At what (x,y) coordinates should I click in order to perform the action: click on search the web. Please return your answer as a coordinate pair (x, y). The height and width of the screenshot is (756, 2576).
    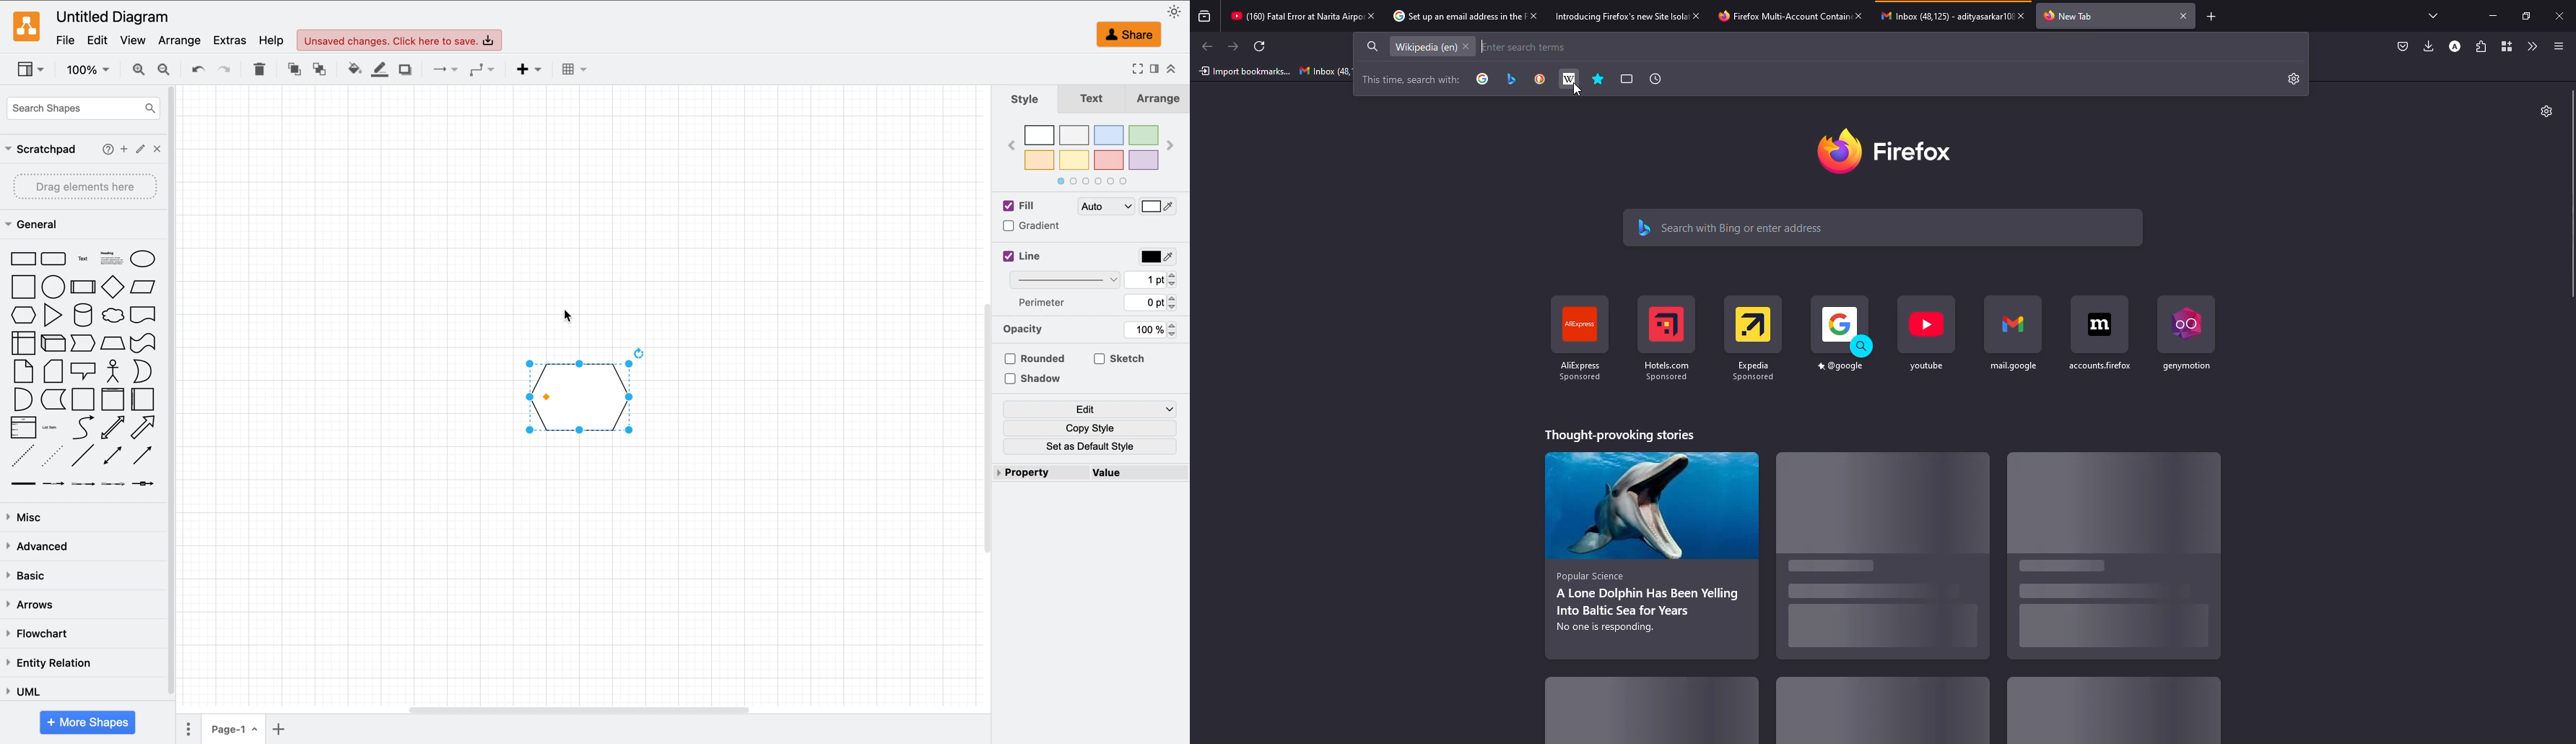
    Looking at the image, I should click on (1523, 47).